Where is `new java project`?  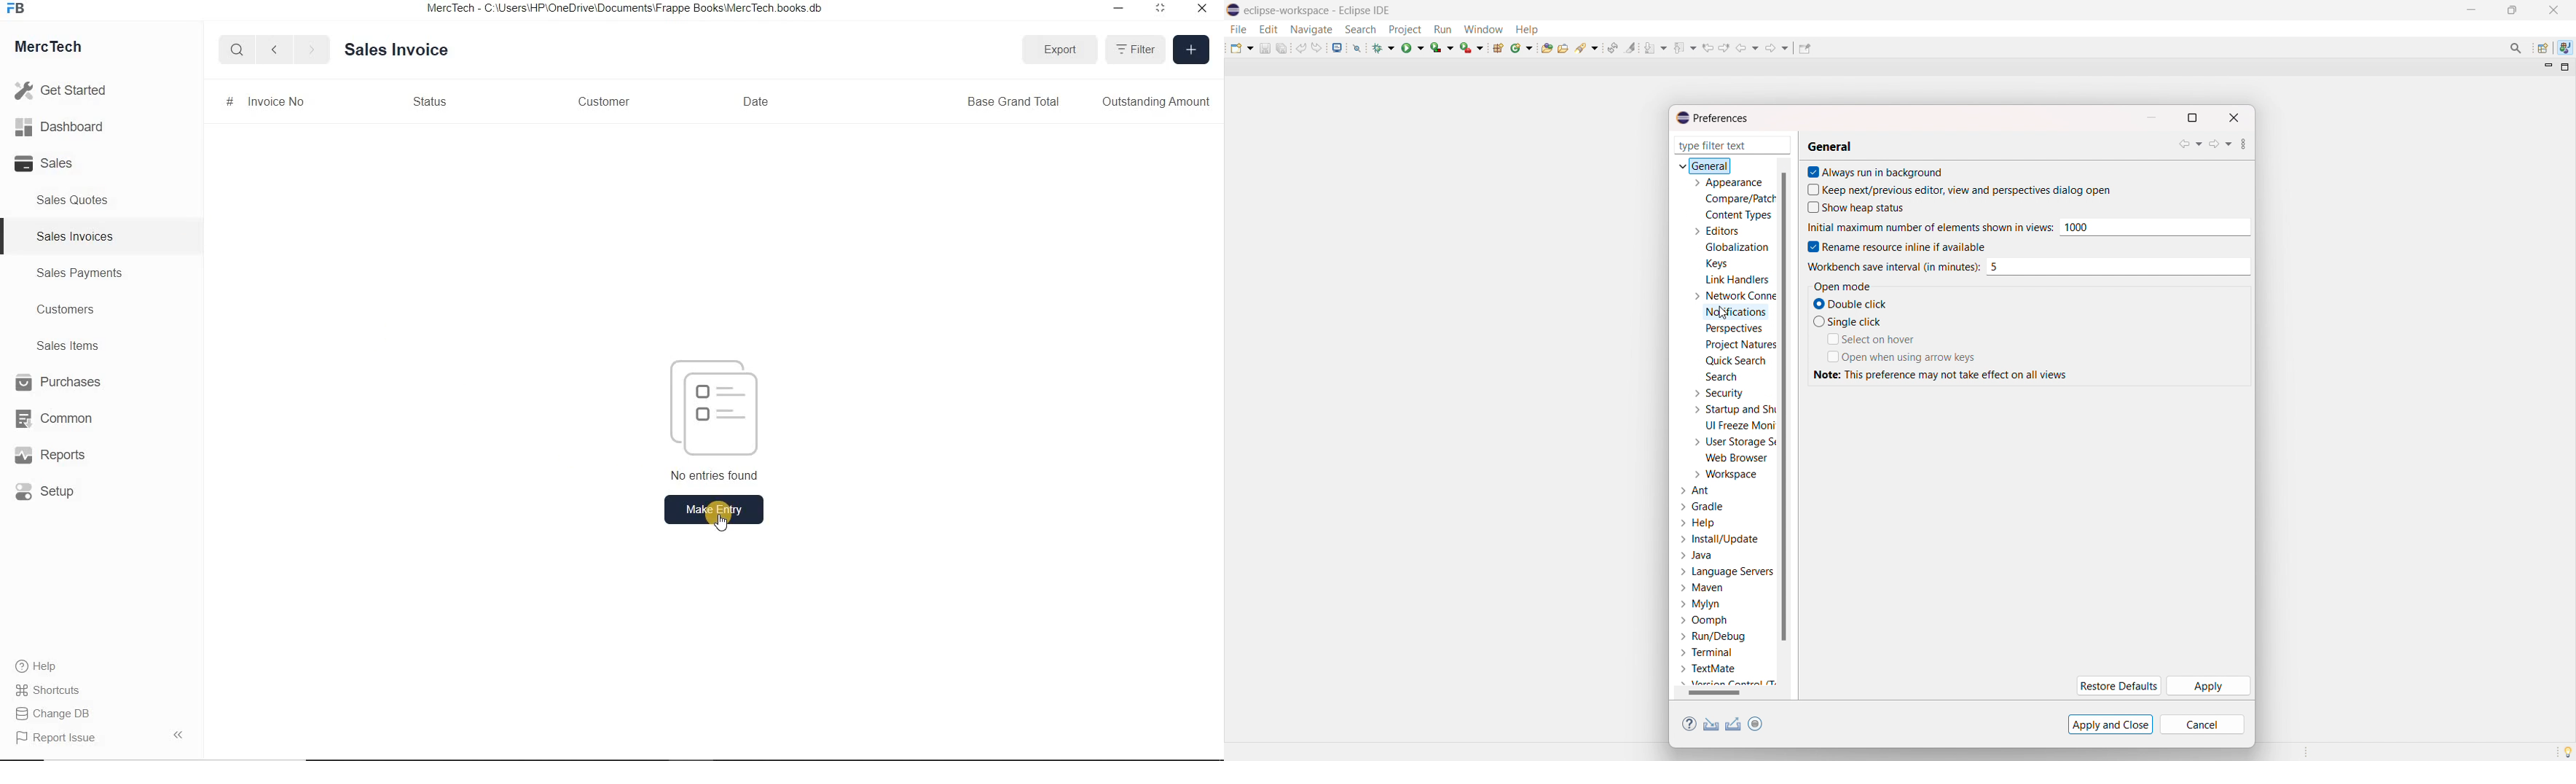 new java project is located at coordinates (1499, 48).